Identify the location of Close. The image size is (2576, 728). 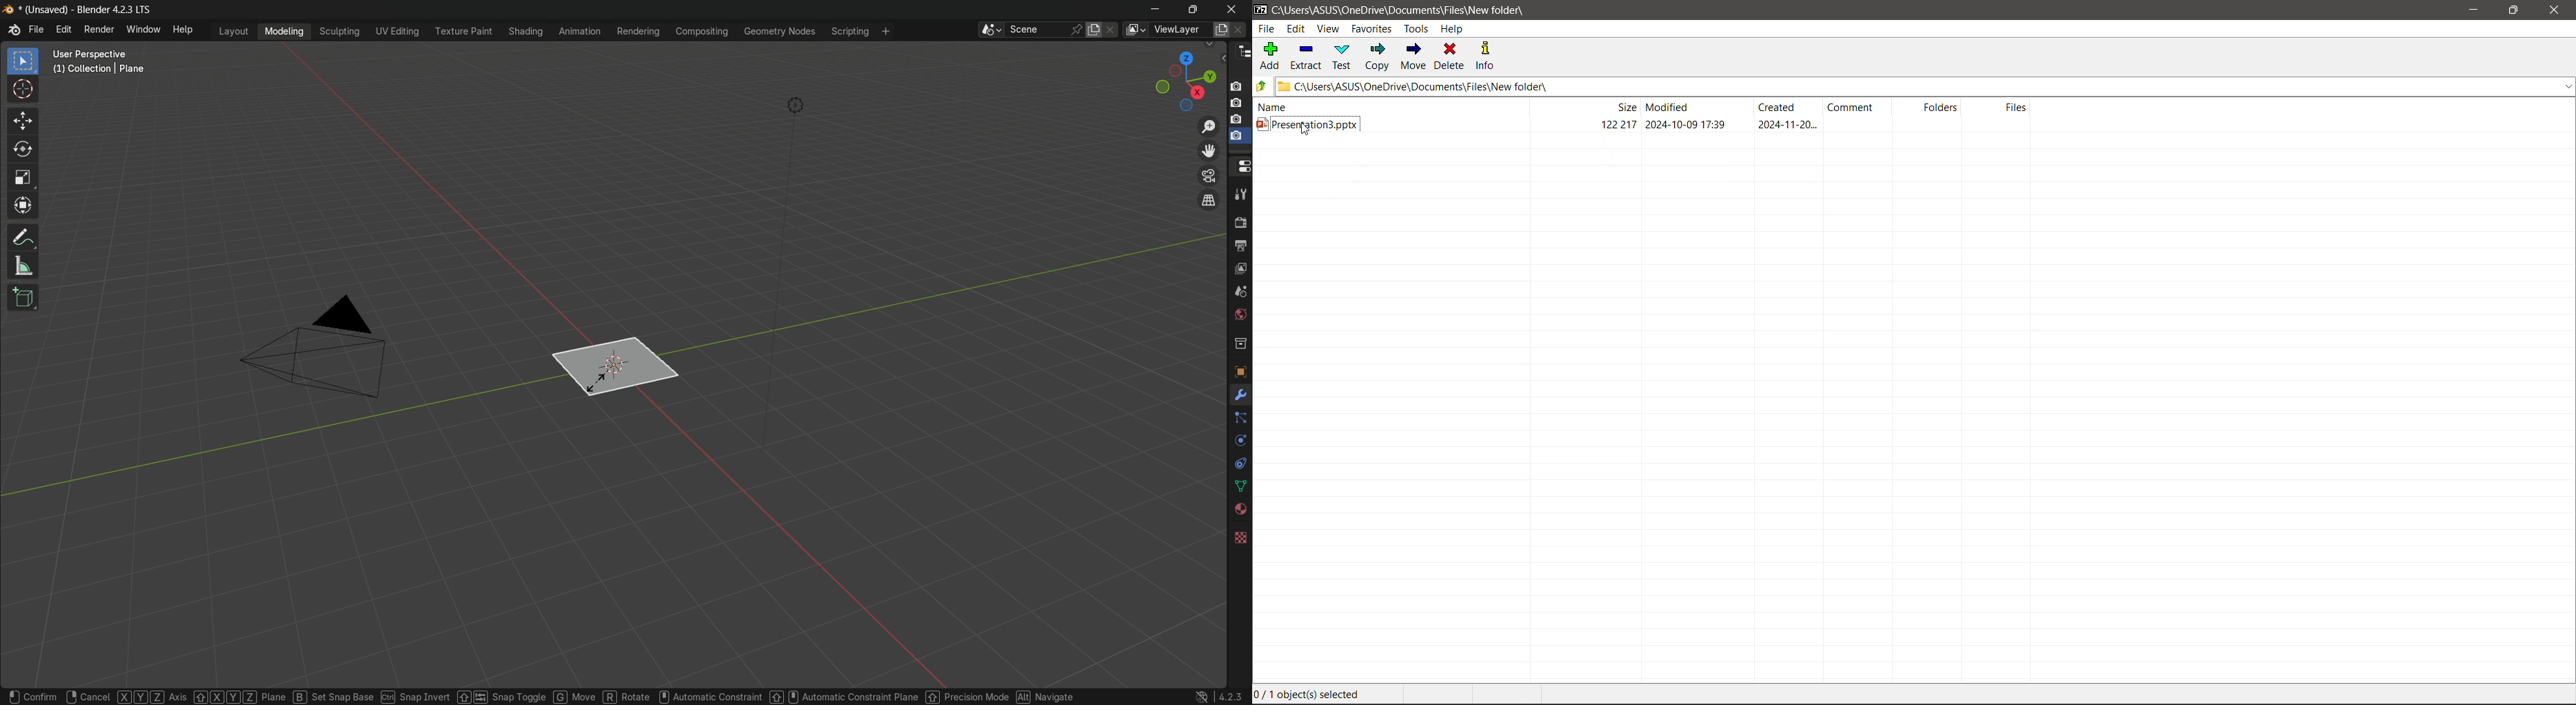
(2558, 10).